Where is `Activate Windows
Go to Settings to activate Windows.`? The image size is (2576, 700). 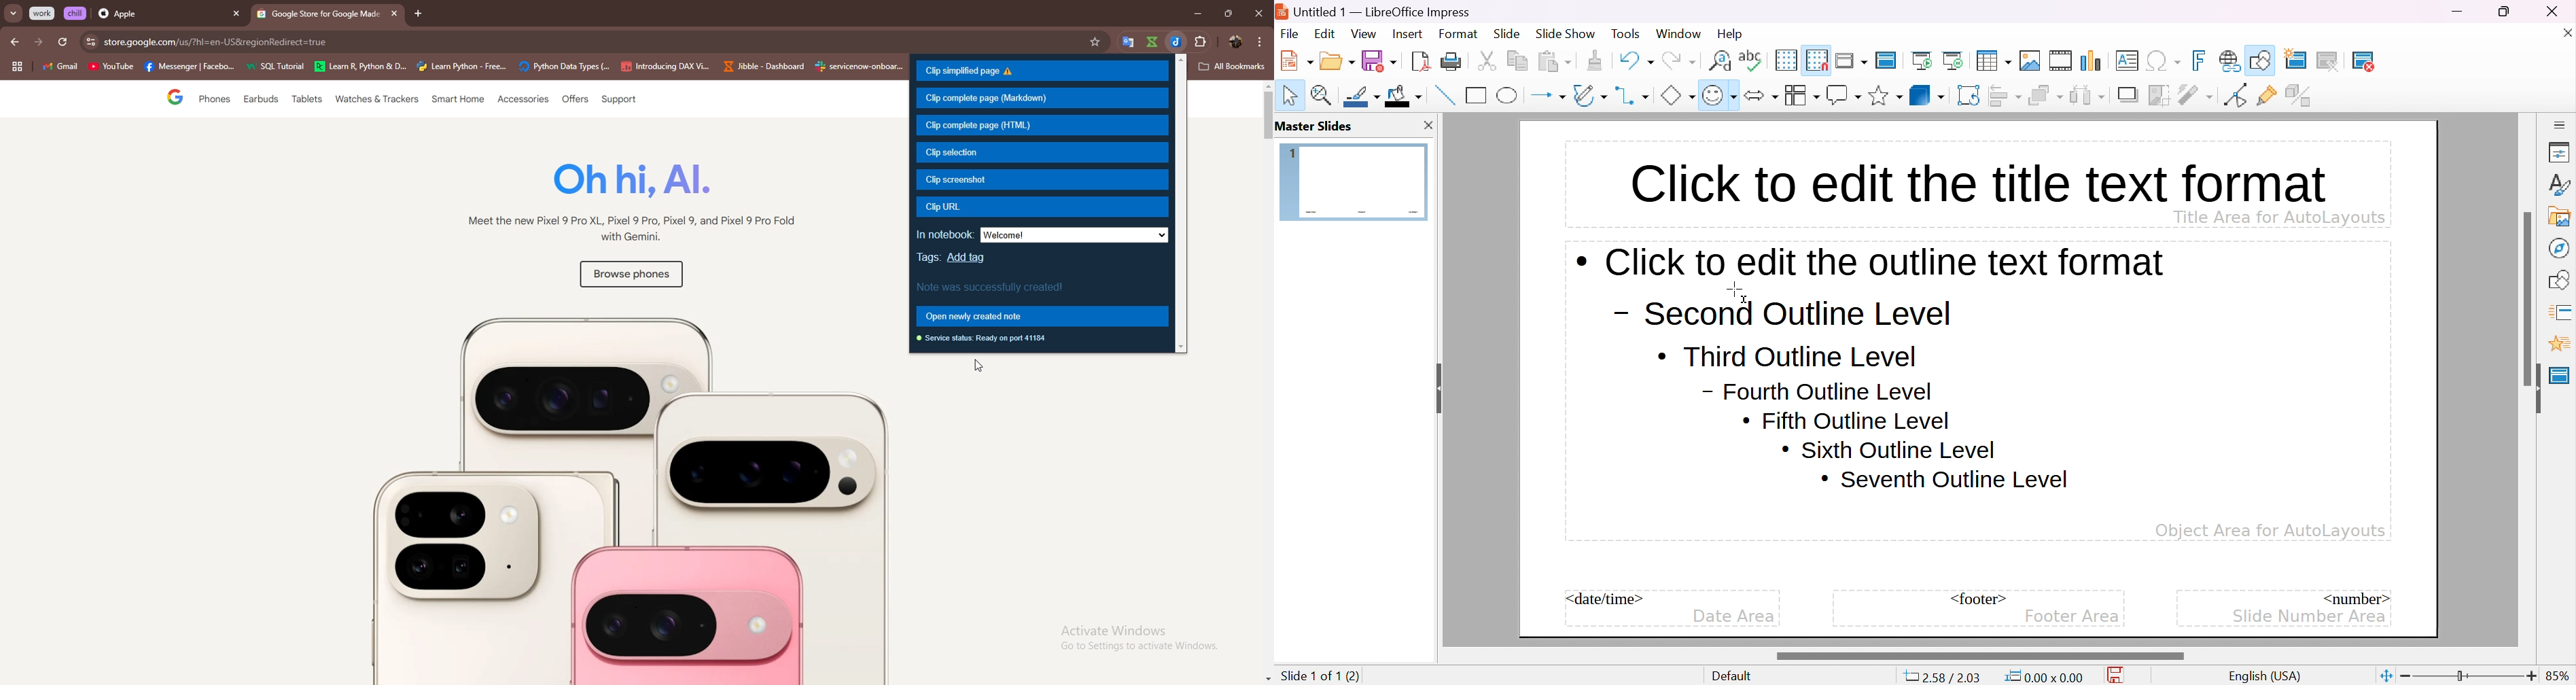 Activate Windows
Go to Settings to activate Windows. is located at coordinates (1131, 639).